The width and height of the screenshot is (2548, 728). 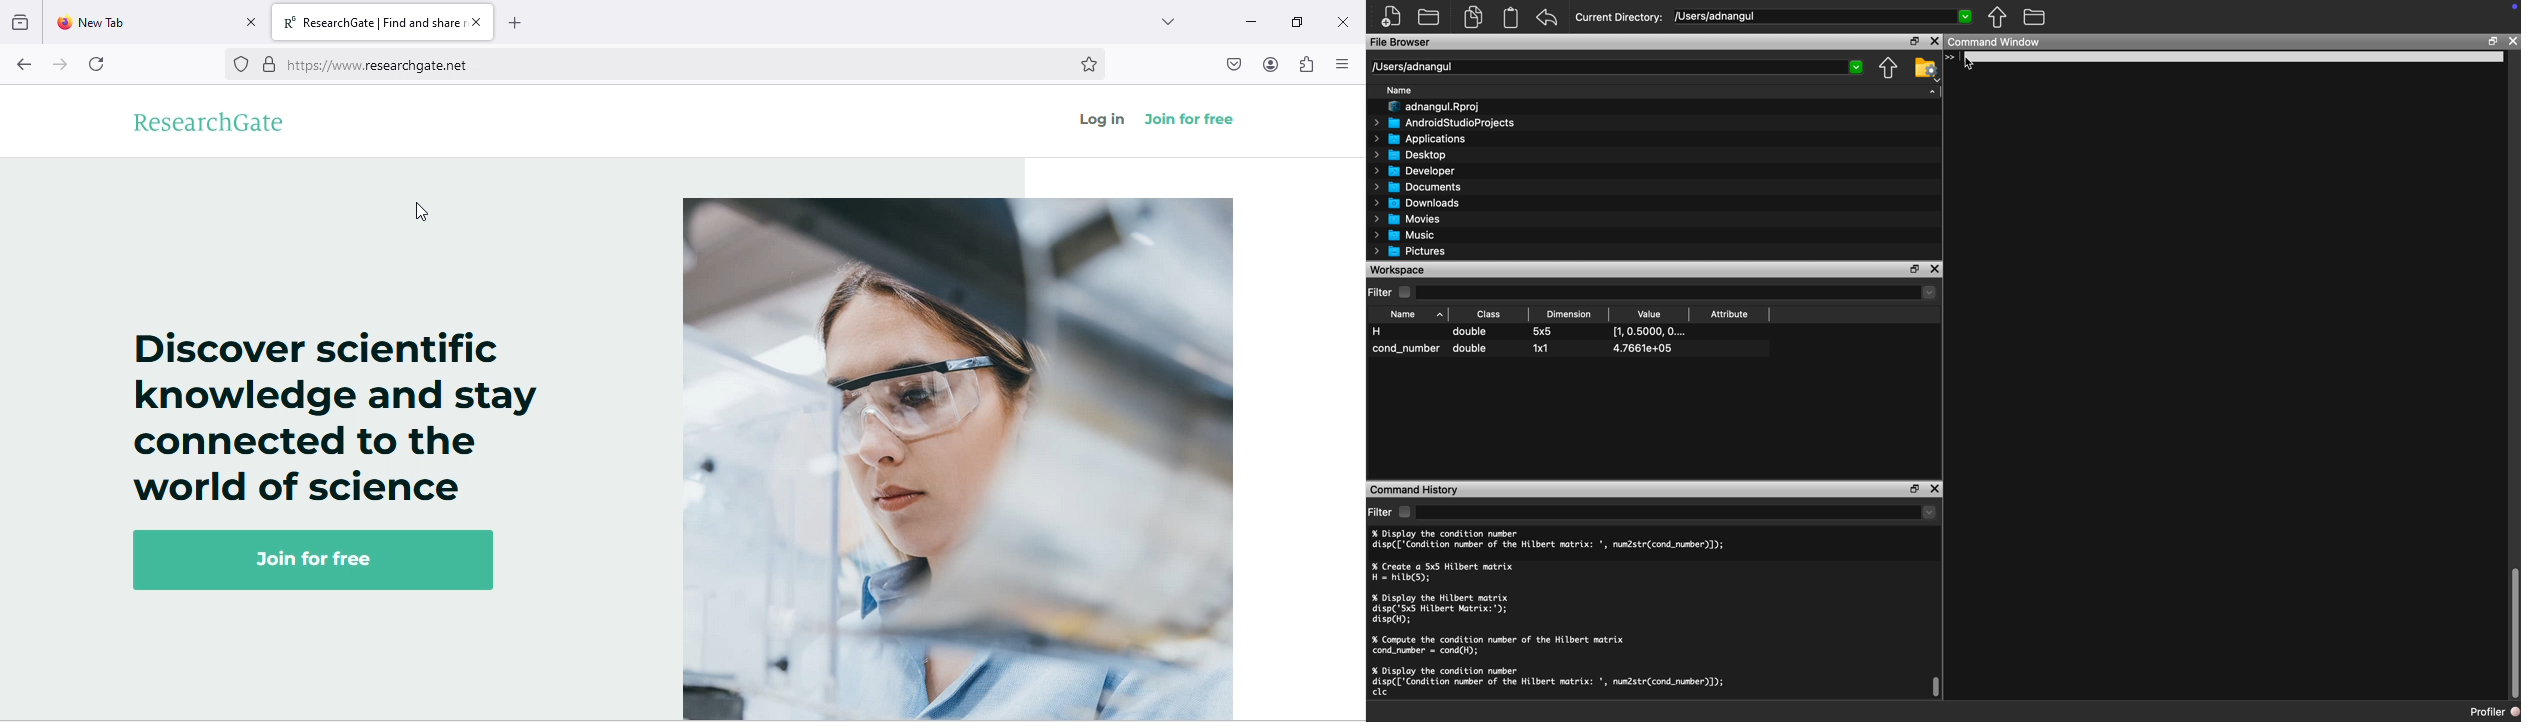 What do you see at coordinates (1511, 16) in the screenshot?
I see `Clipboard` at bounding box center [1511, 16].